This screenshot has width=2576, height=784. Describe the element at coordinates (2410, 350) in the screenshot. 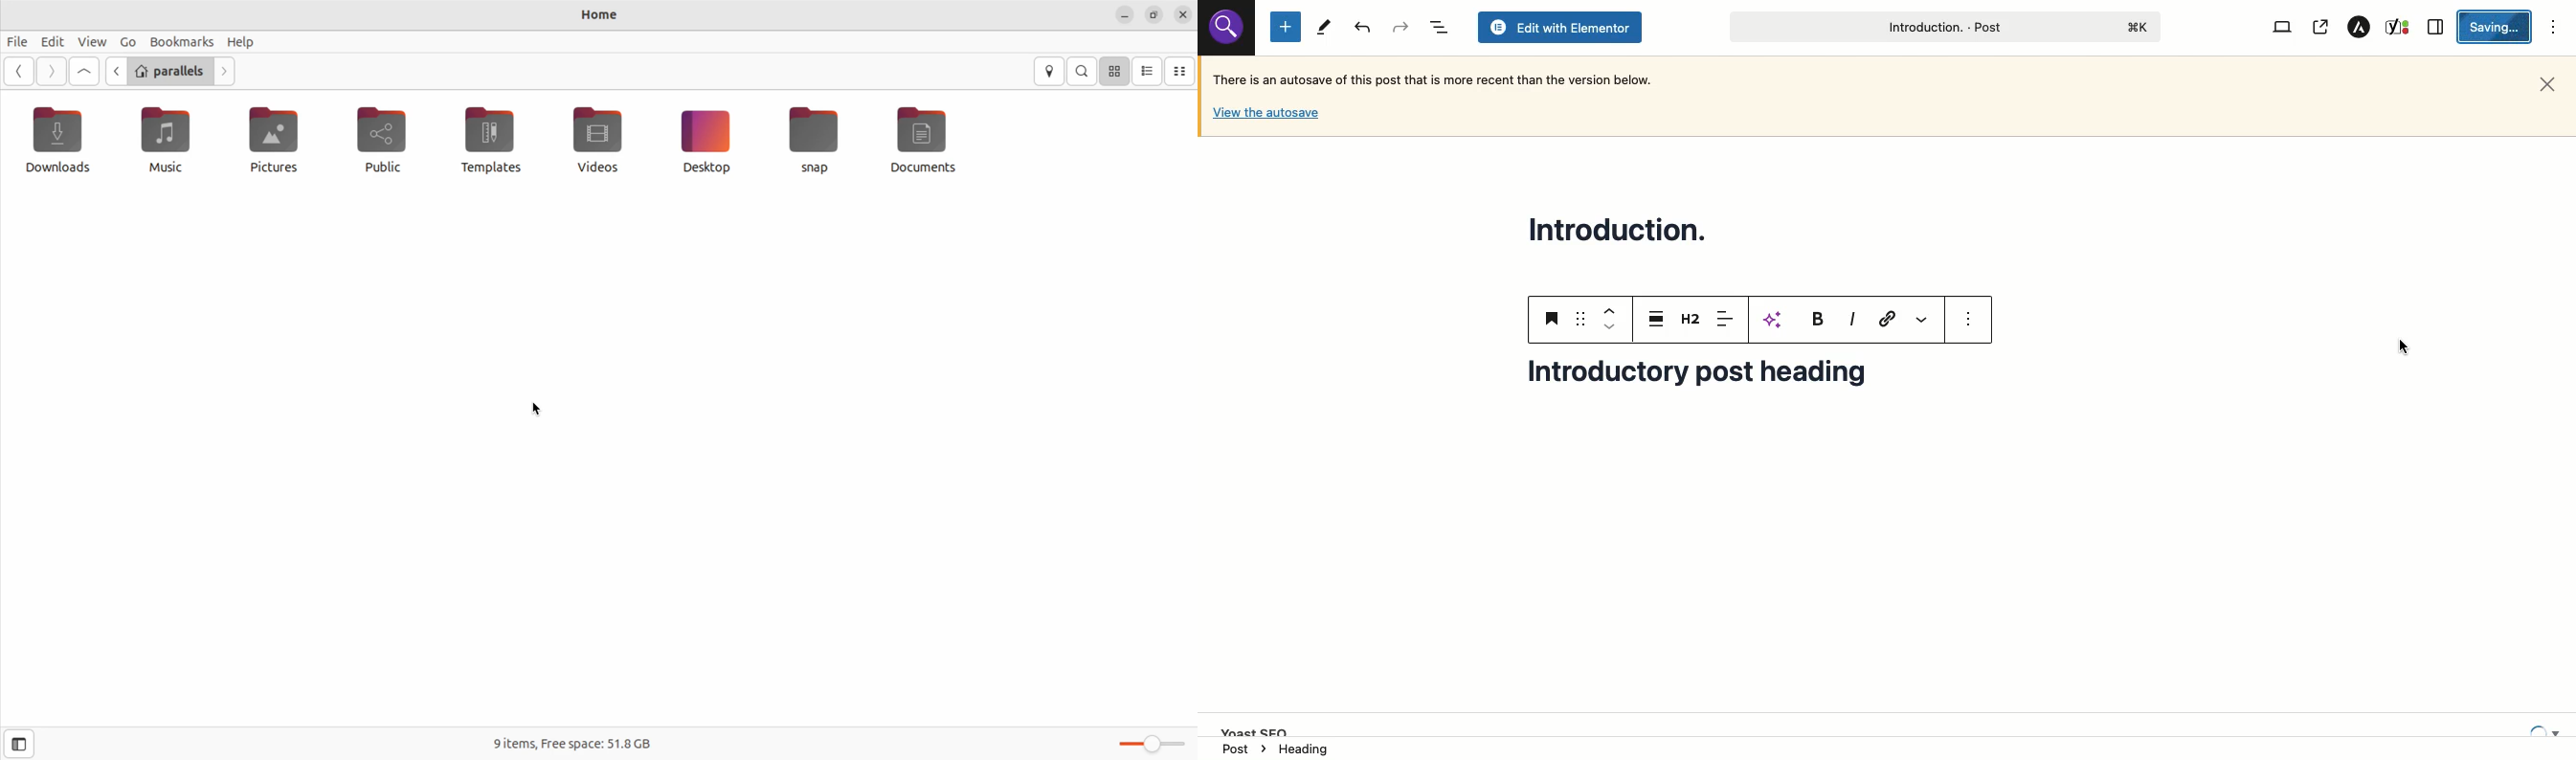

I see `Press enter` at that location.